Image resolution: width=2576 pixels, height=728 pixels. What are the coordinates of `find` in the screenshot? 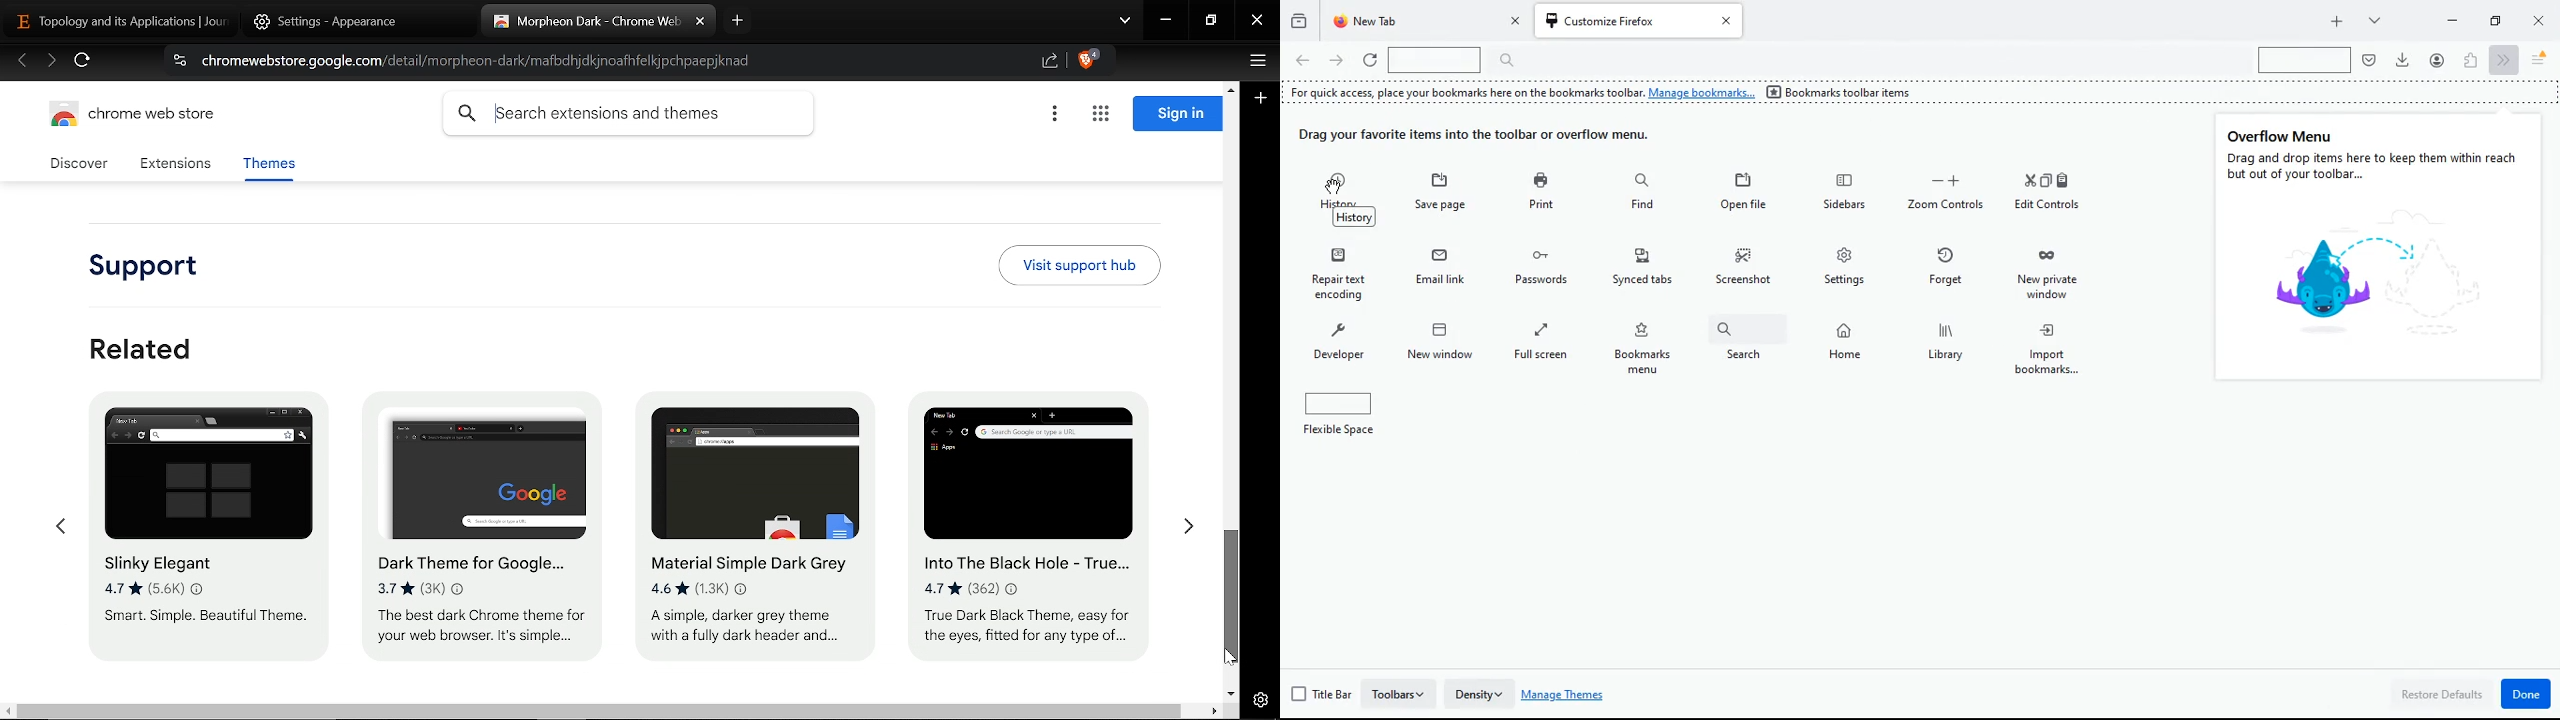 It's located at (1641, 193).